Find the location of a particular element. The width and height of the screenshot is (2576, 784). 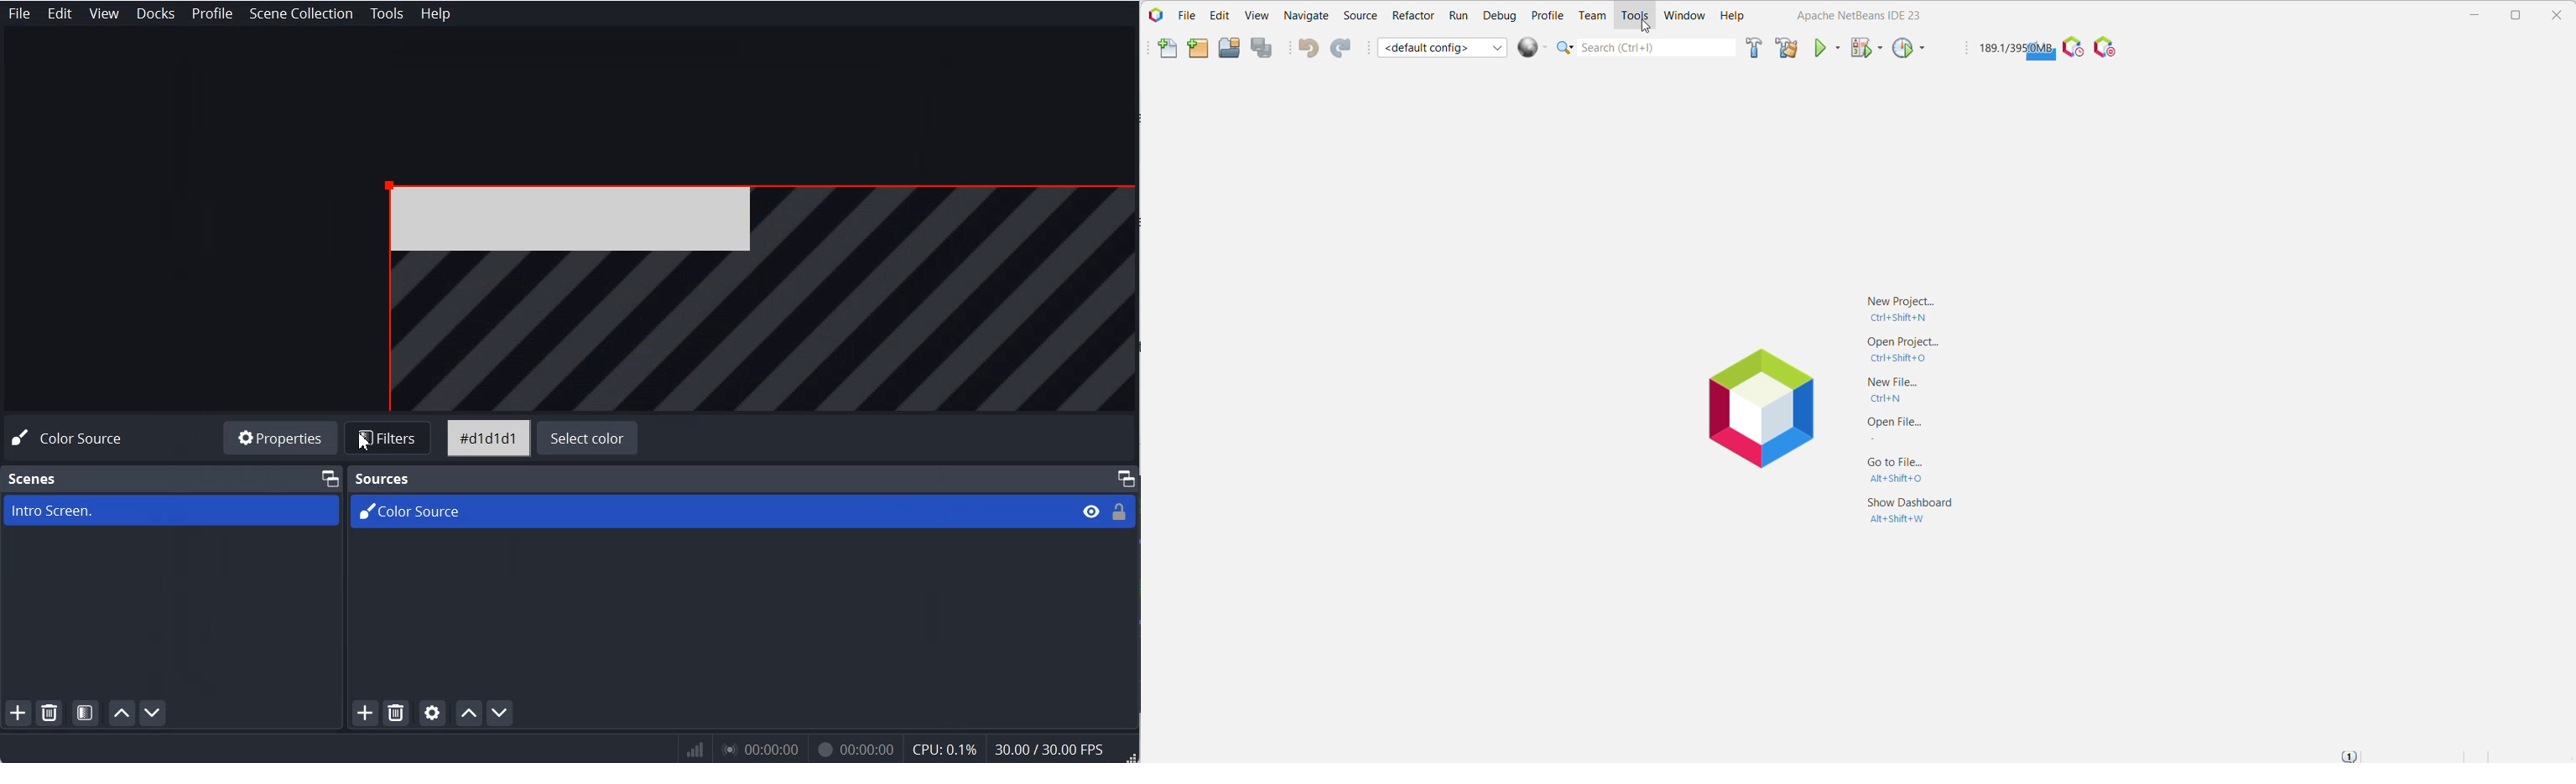

Help is located at coordinates (435, 13).